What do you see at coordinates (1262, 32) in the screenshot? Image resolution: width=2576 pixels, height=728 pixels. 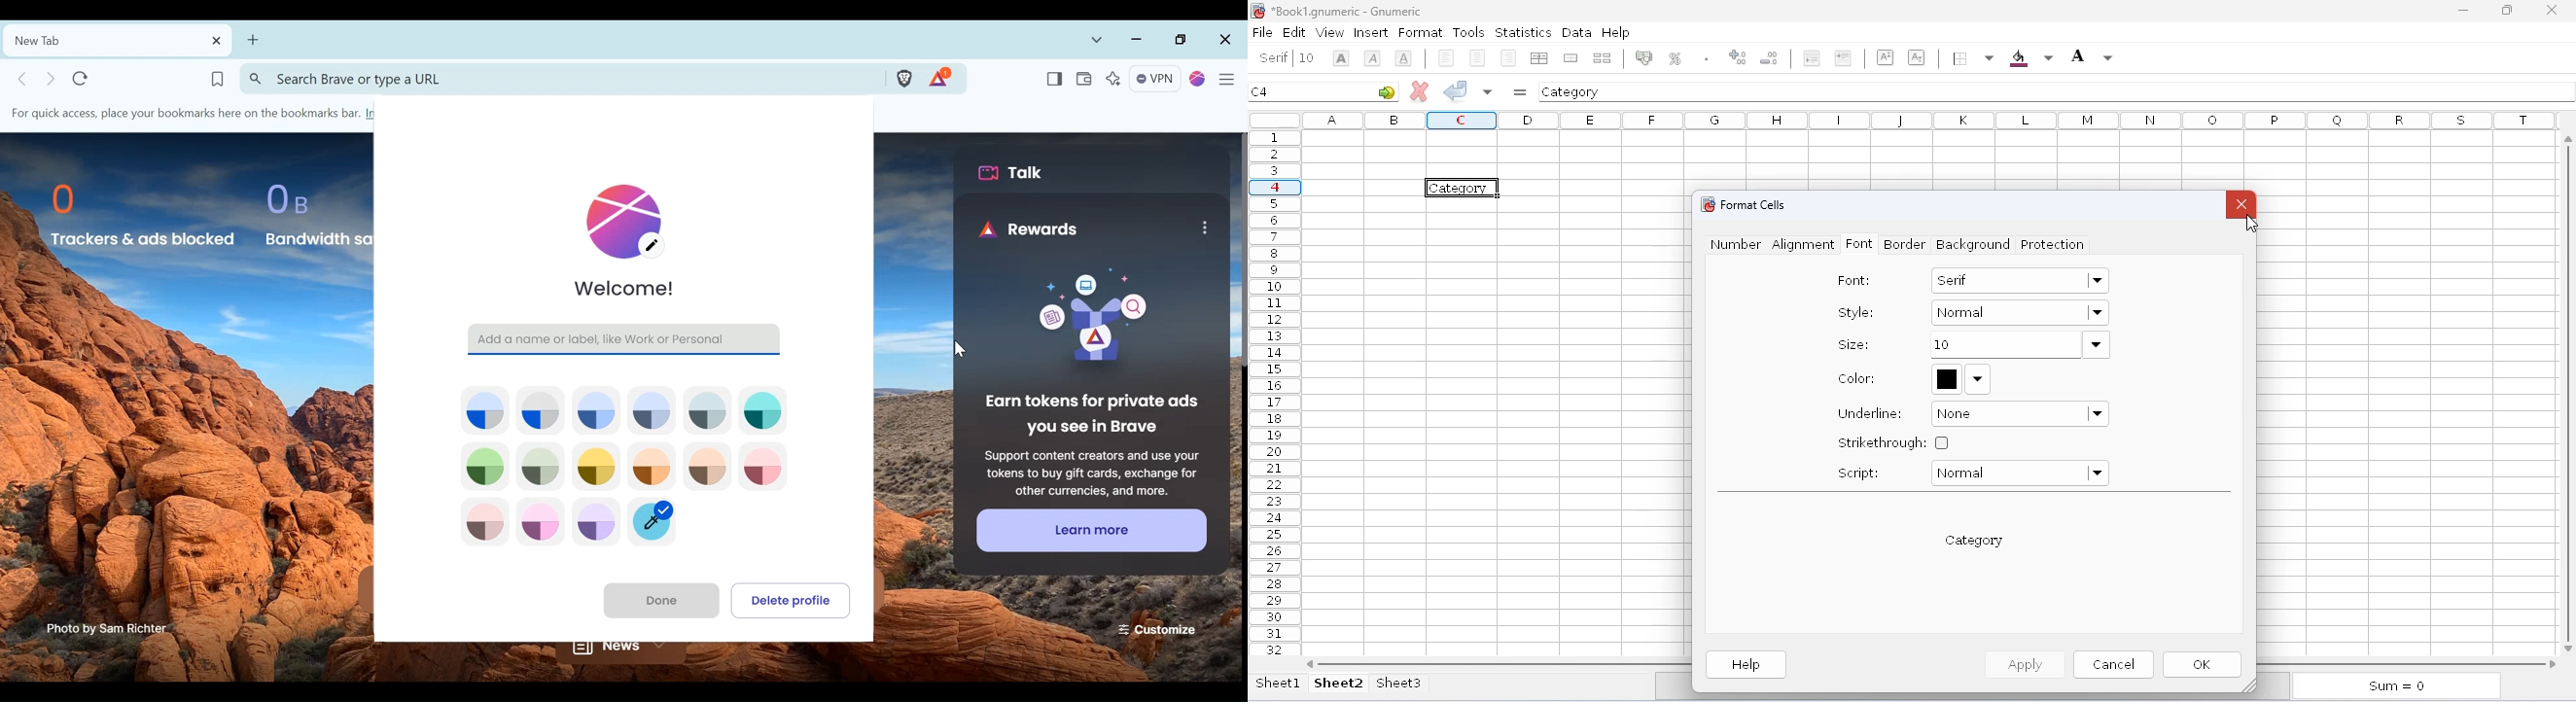 I see `file` at bounding box center [1262, 32].